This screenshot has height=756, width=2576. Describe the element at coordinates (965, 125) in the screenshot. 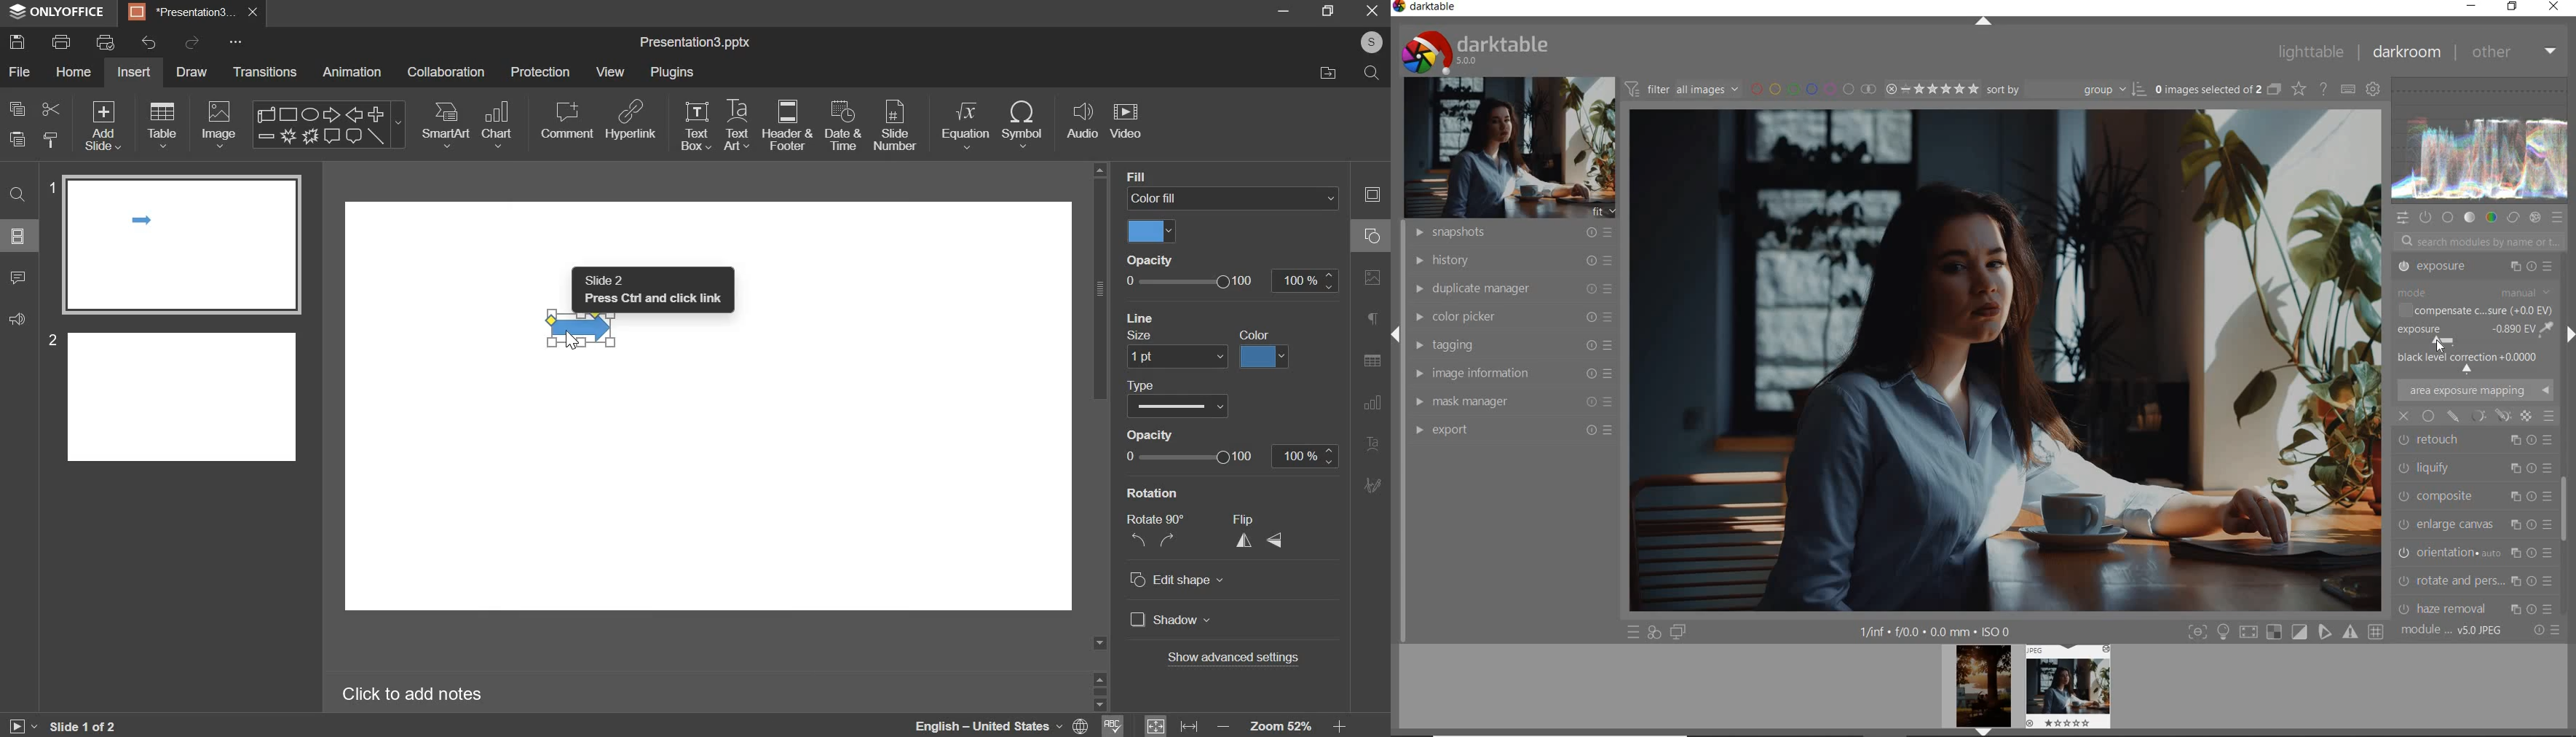

I see `equation` at that location.